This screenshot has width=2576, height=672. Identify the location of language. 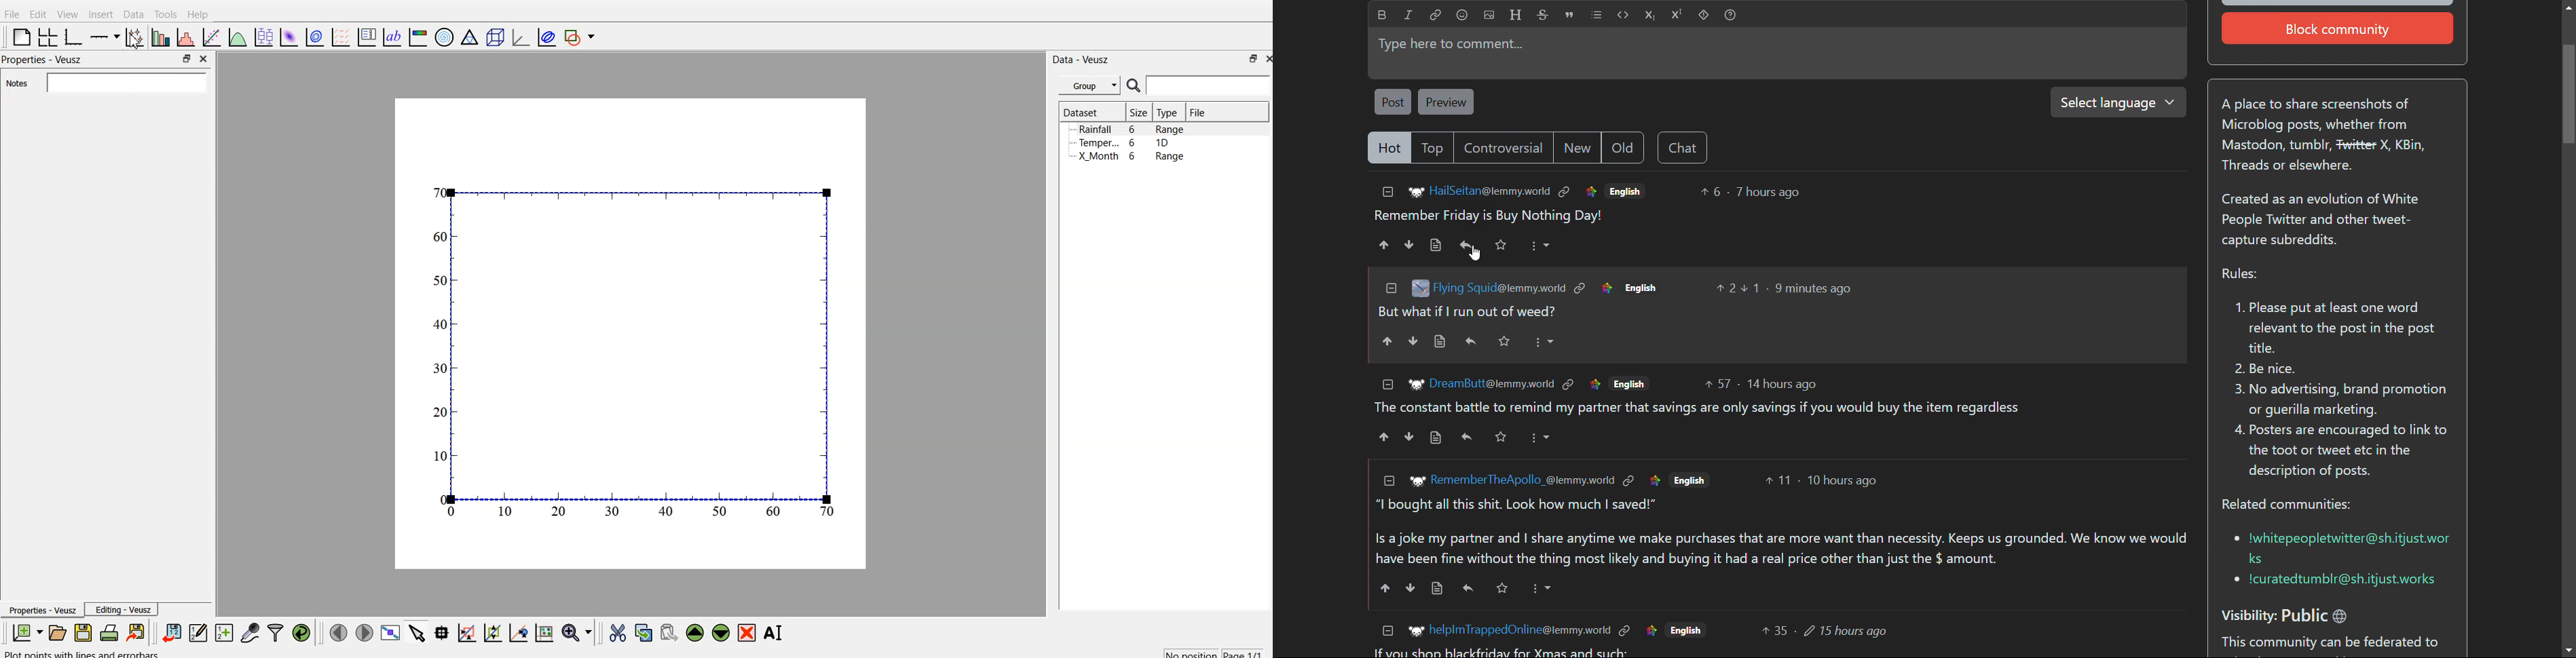
(1685, 630).